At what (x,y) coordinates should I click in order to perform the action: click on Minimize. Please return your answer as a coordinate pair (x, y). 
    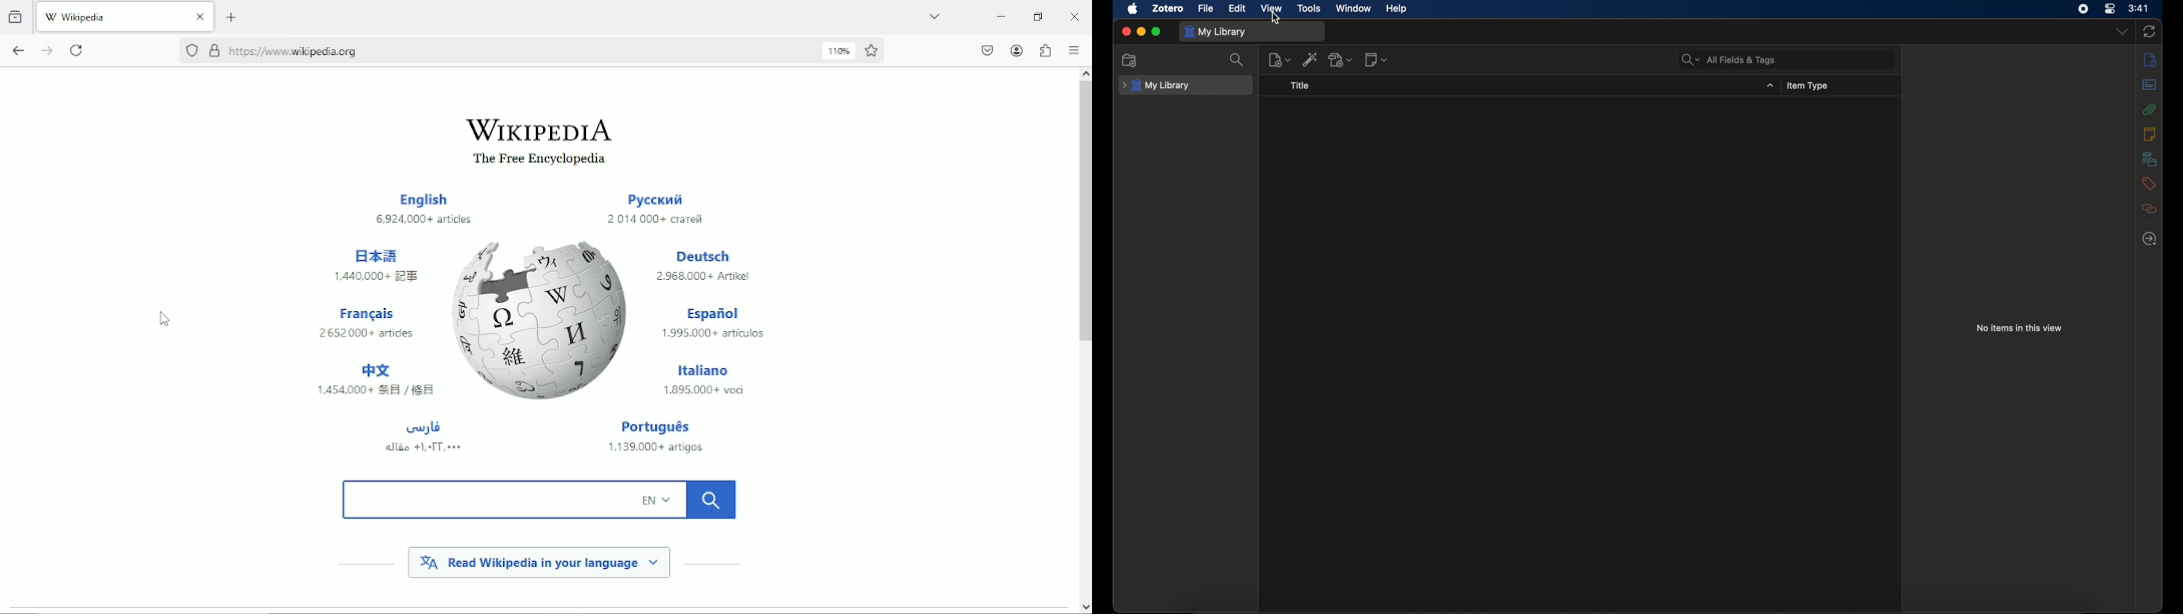
    Looking at the image, I should click on (1000, 15).